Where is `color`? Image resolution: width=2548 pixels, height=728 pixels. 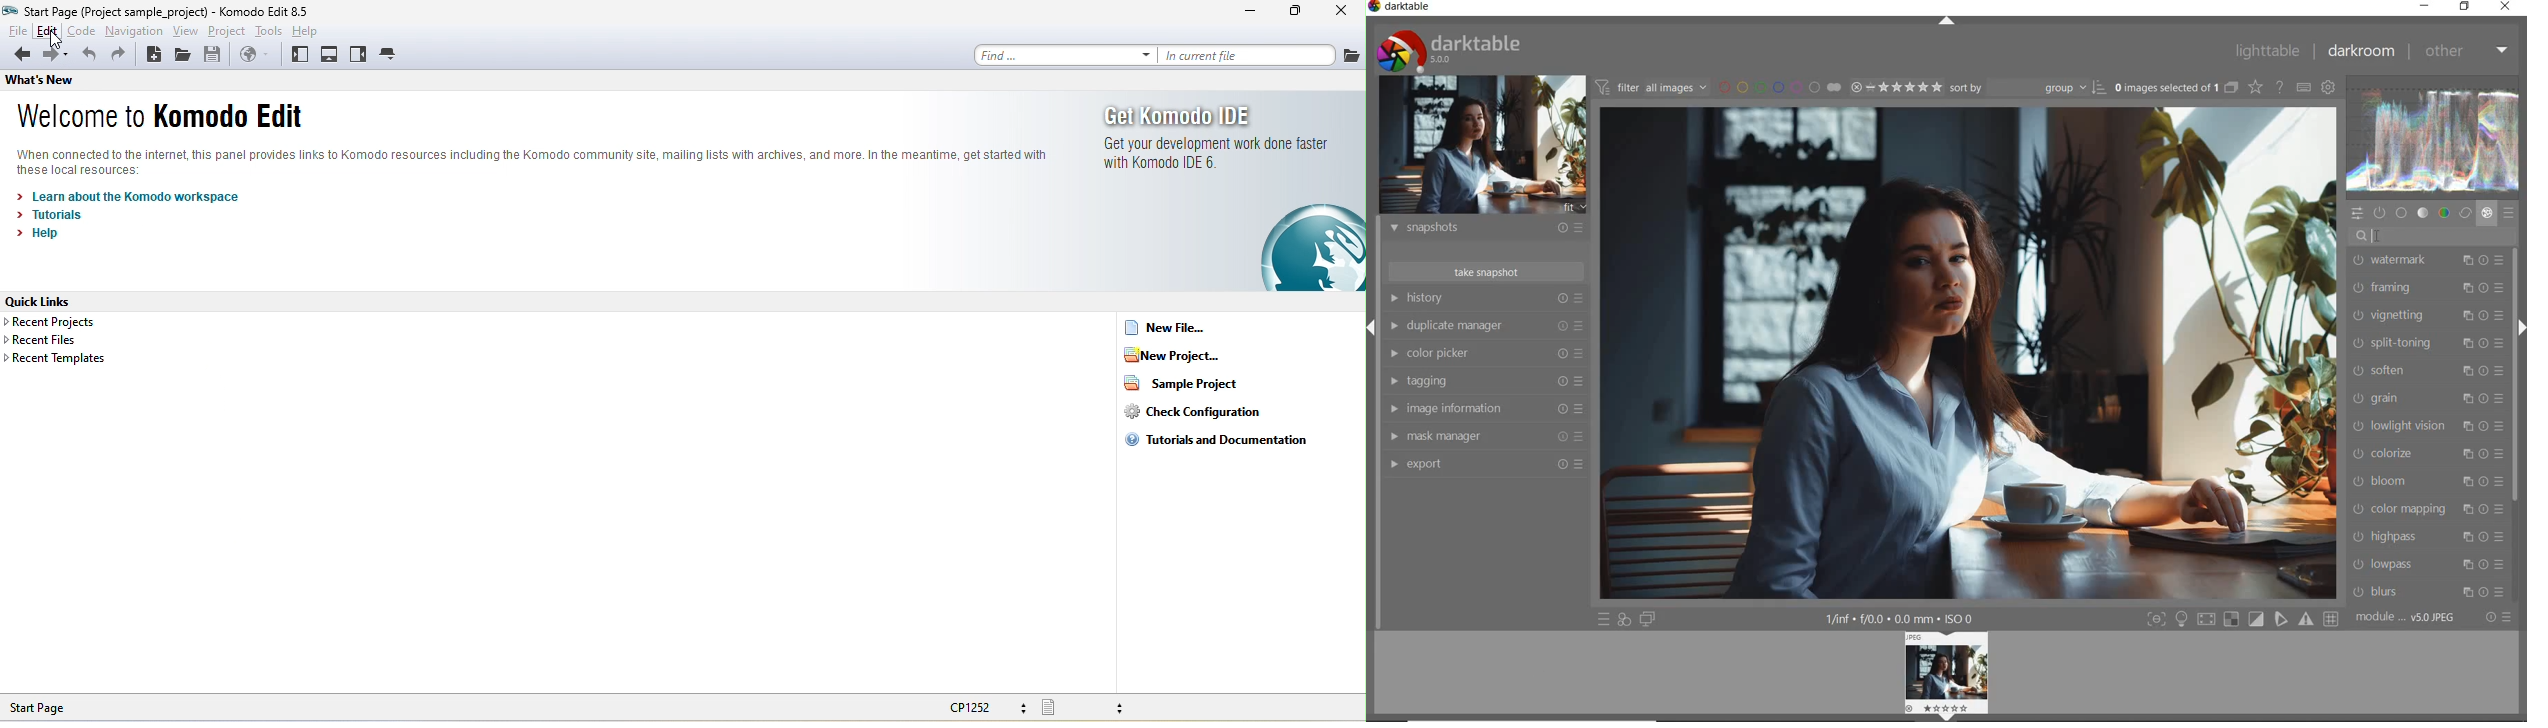 color is located at coordinates (2446, 213).